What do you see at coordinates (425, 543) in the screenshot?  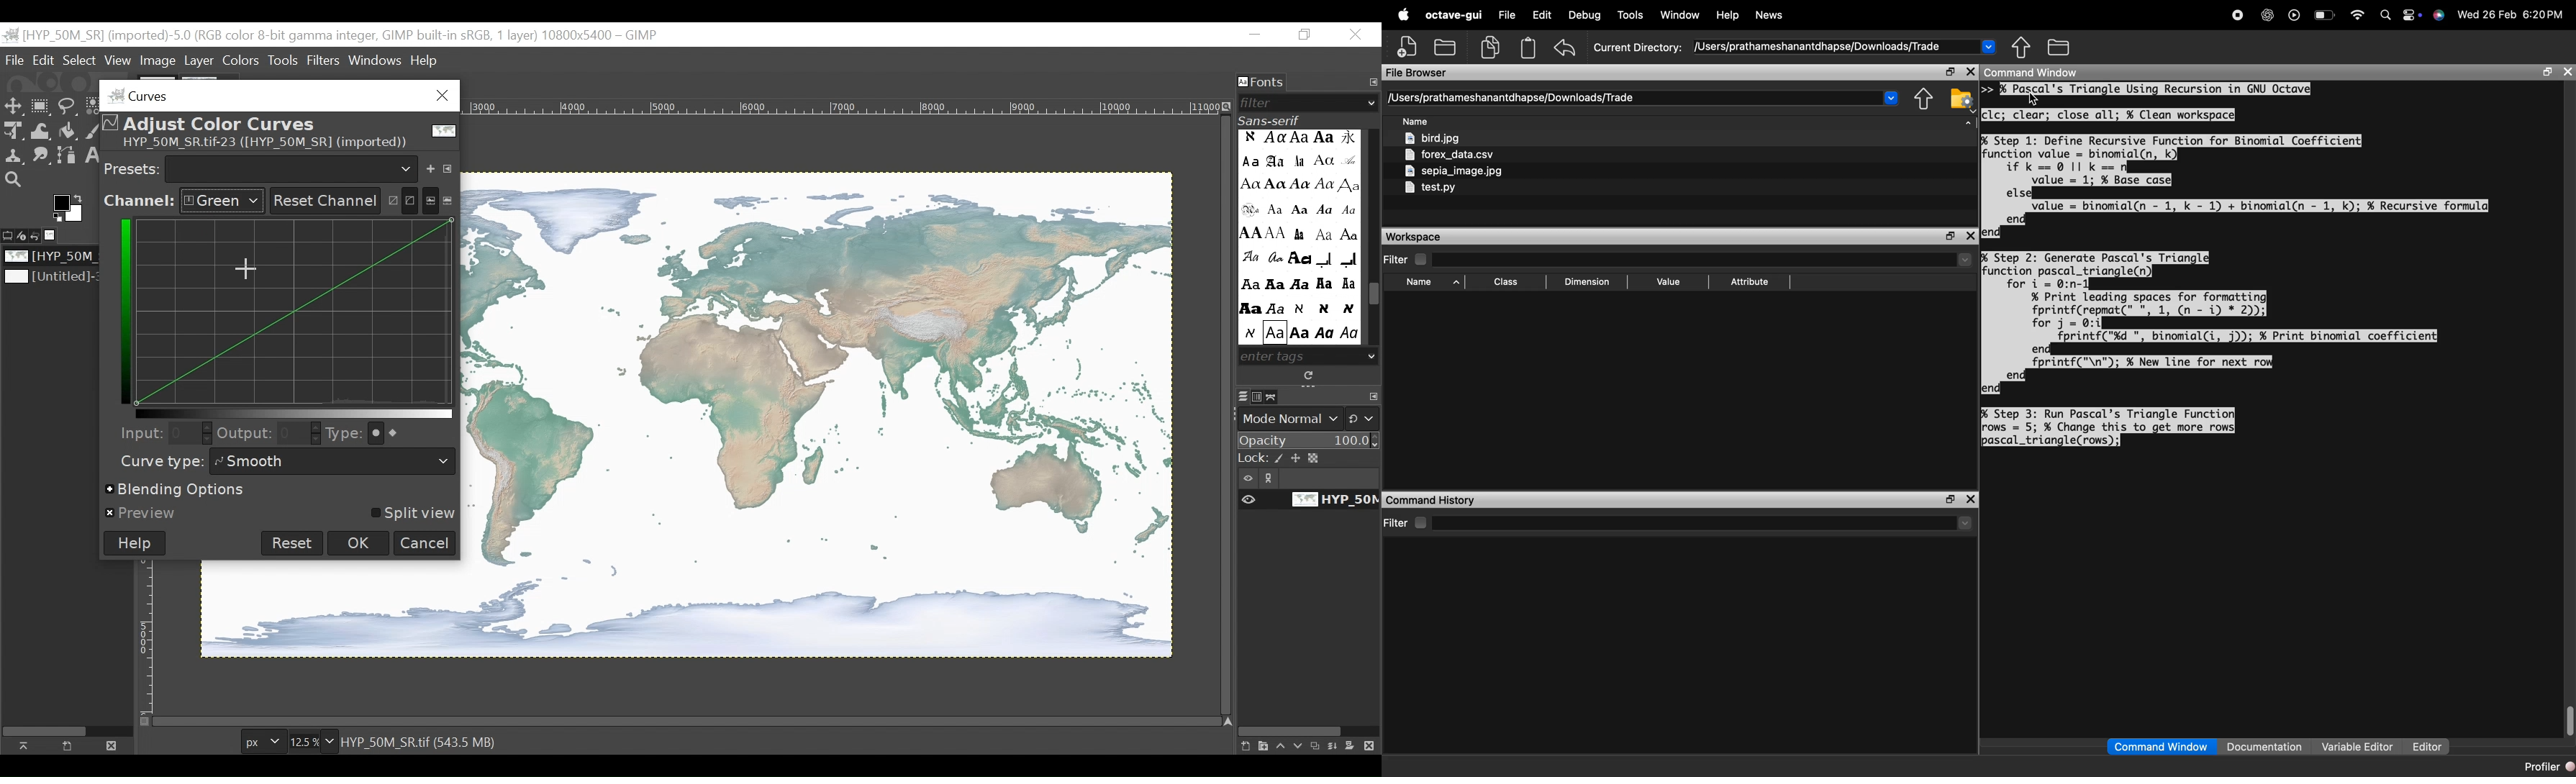 I see `Cancel` at bounding box center [425, 543].